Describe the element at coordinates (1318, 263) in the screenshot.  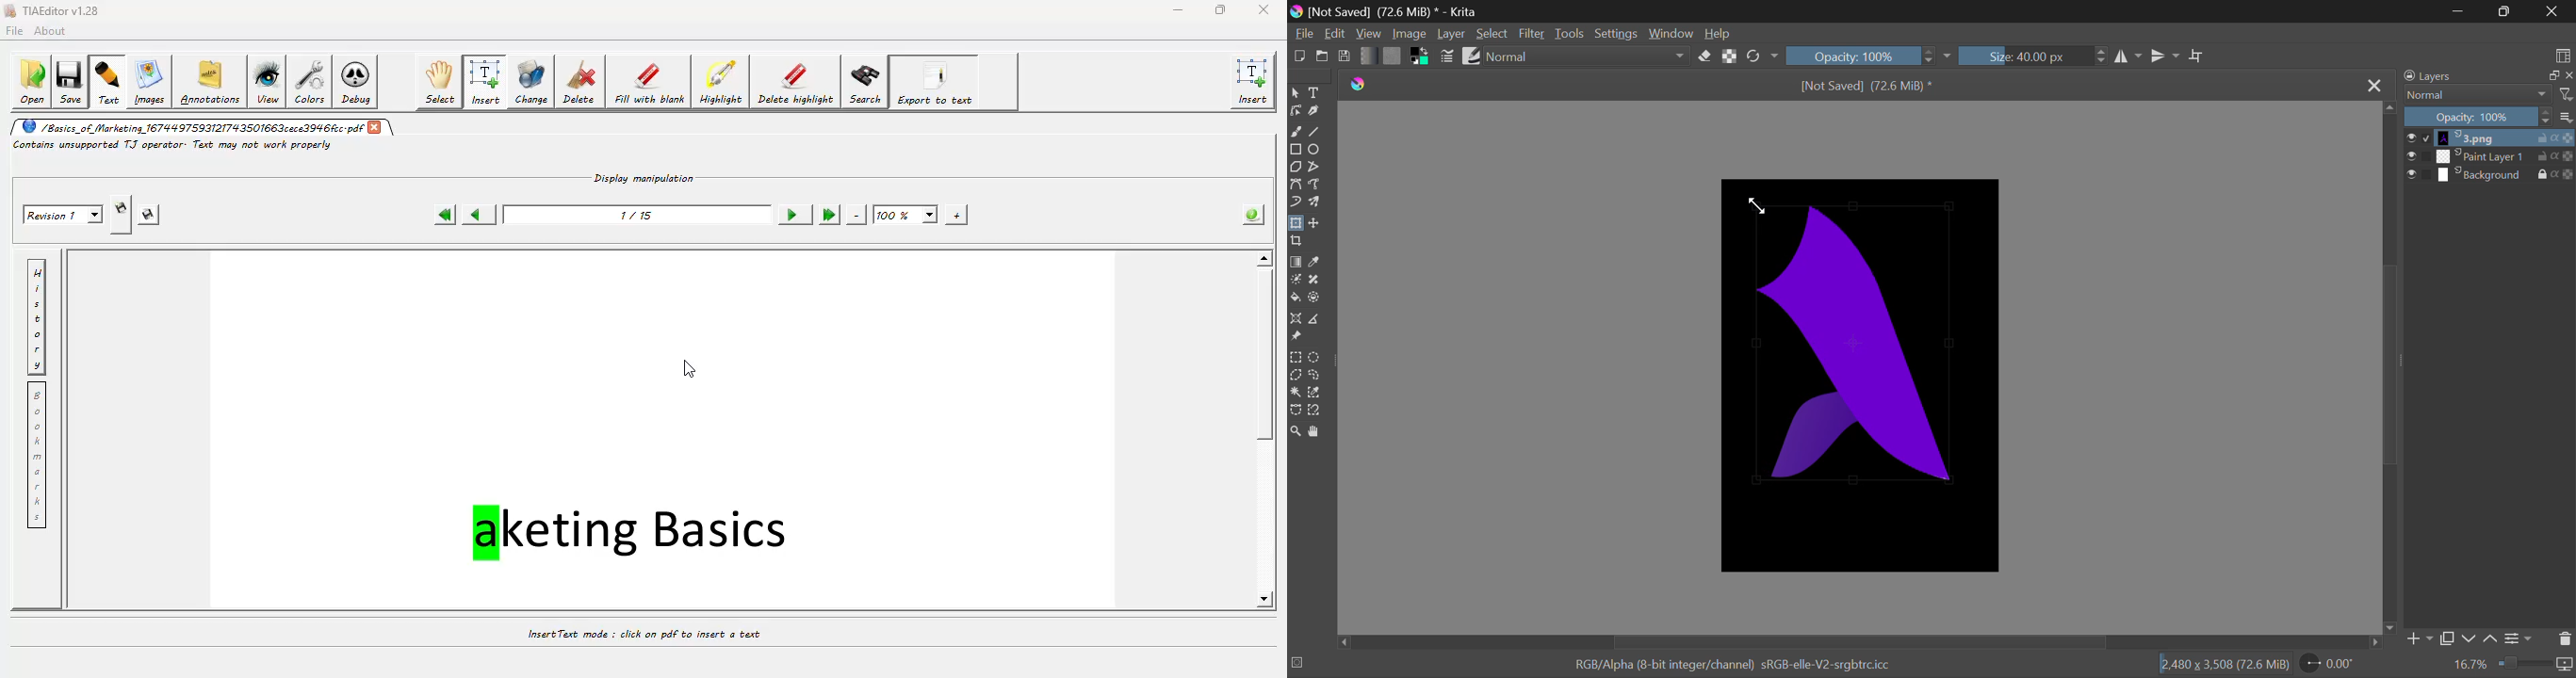
I see `Eyedropper` at that location.